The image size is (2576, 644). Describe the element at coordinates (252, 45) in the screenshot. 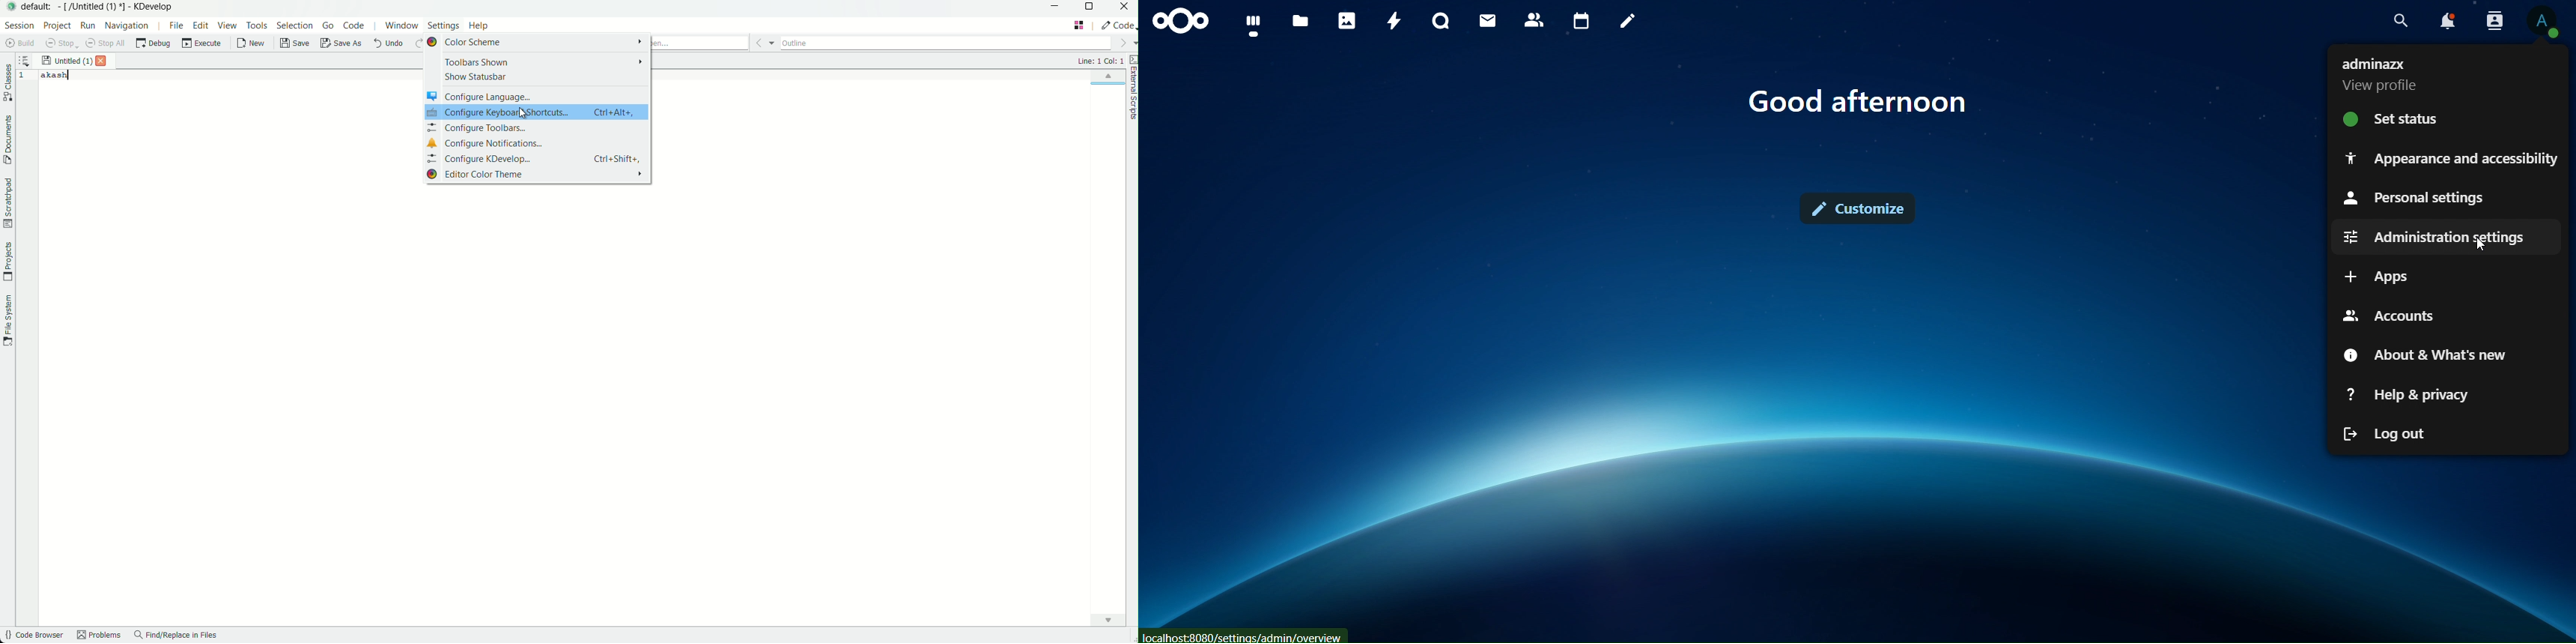

I see `new` at that location.